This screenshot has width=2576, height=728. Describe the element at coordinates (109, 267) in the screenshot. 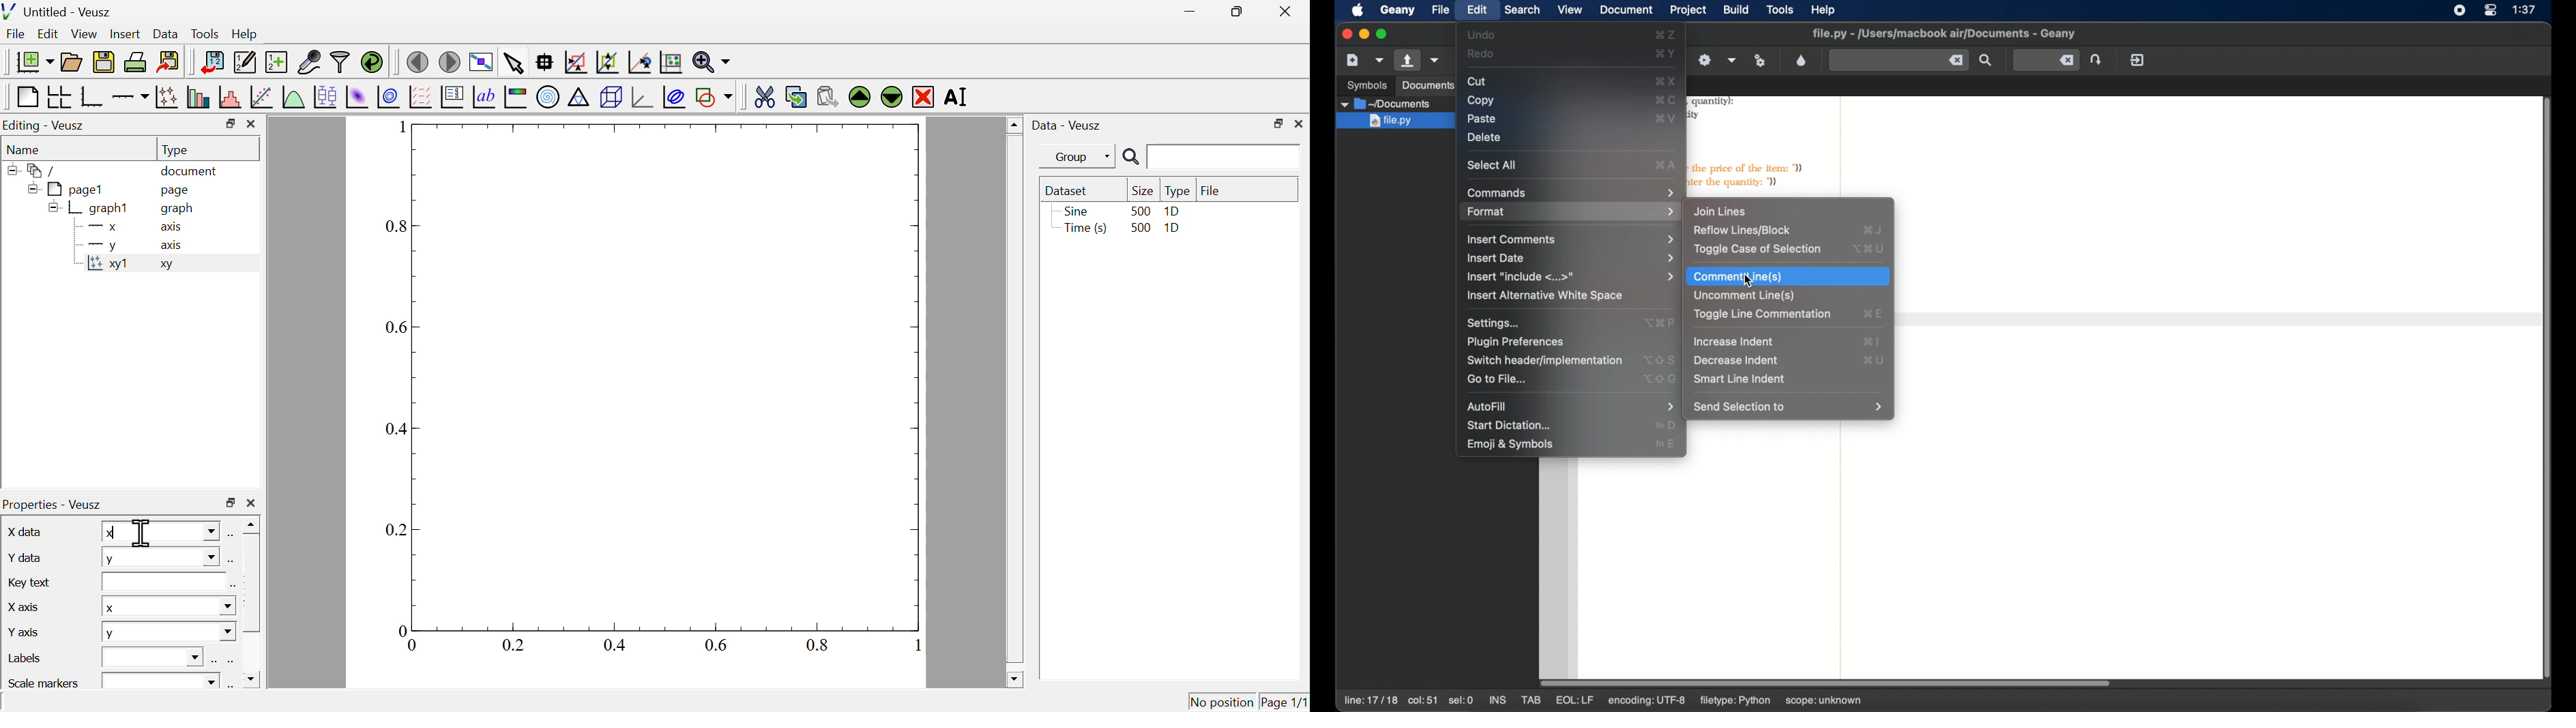

I see `xy1` at that location.